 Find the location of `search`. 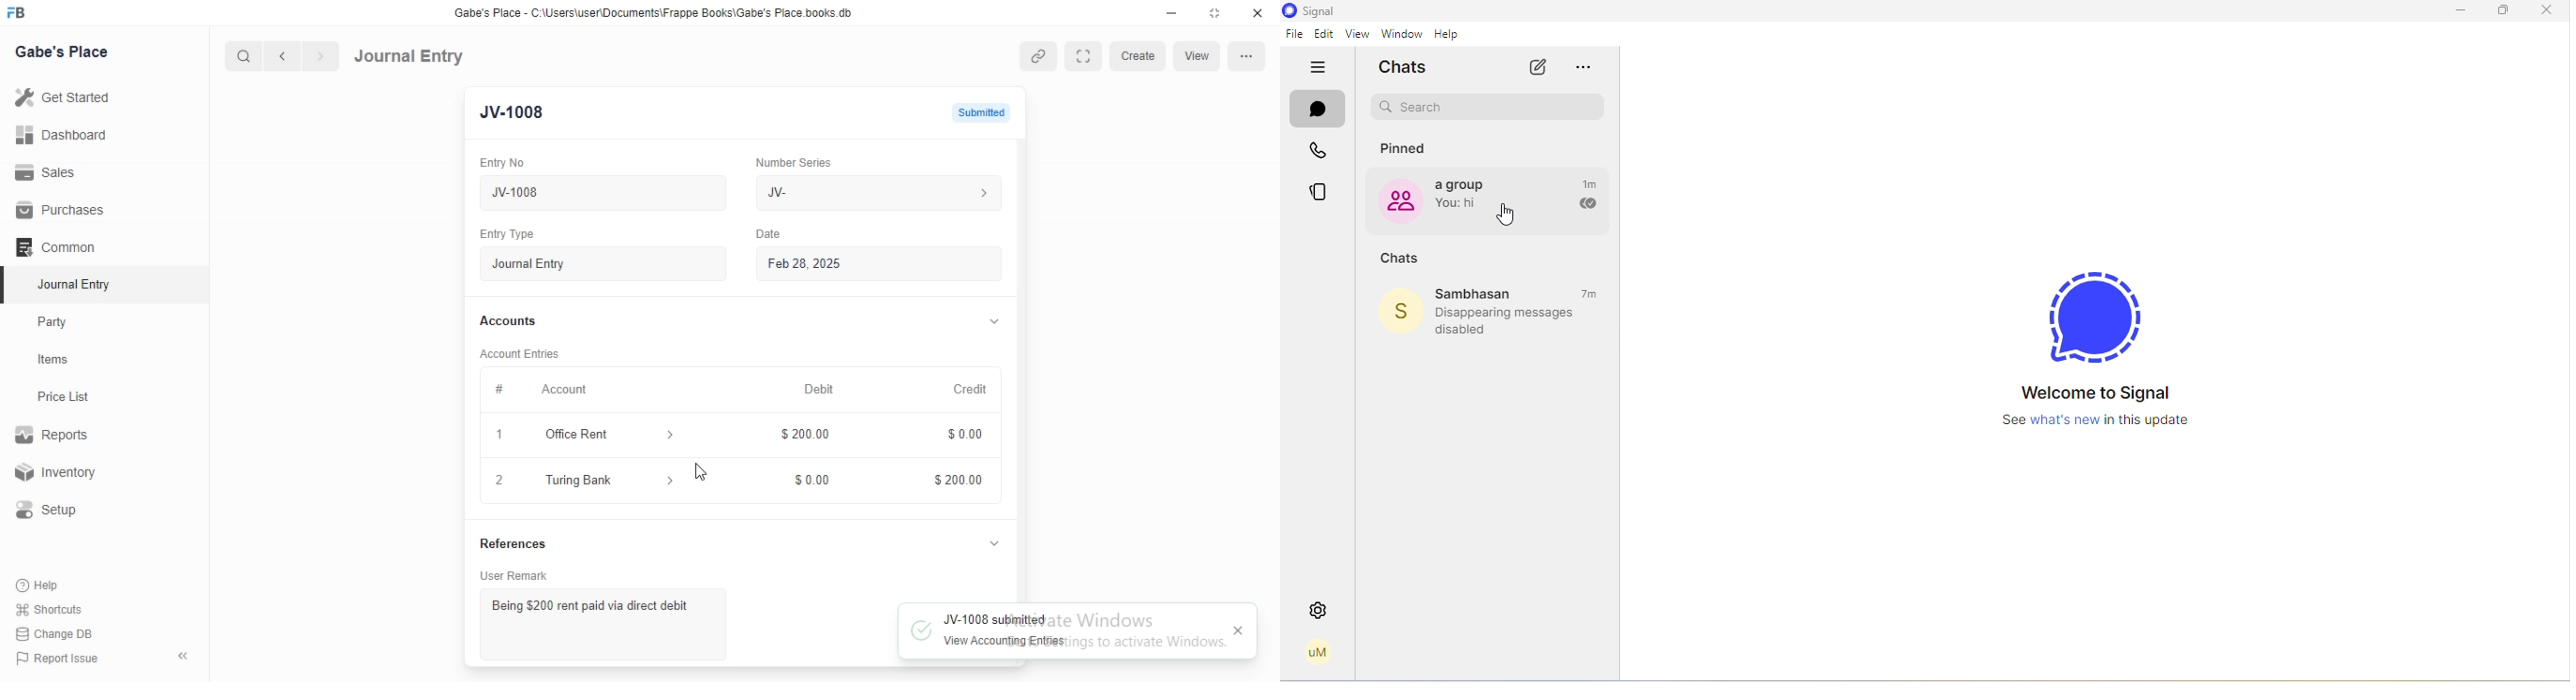

search is located at coordinates (241, 56).